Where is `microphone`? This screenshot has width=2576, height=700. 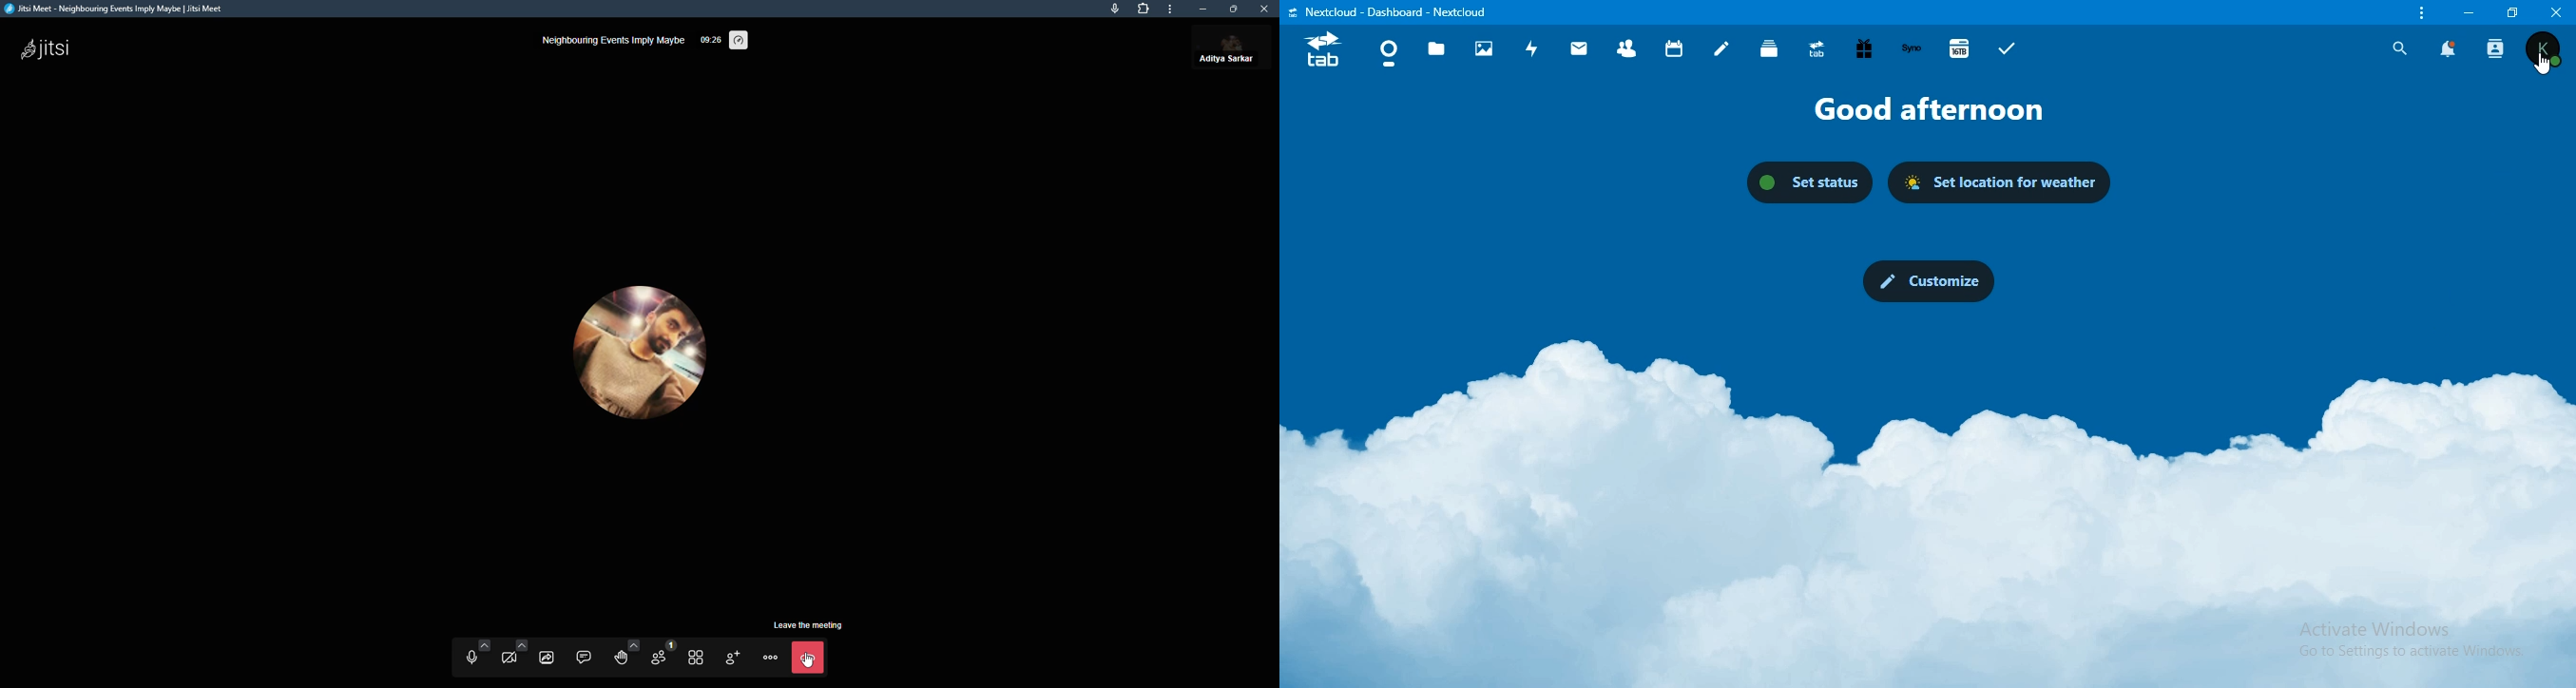 microphone is located at coordinates (1113, 12).